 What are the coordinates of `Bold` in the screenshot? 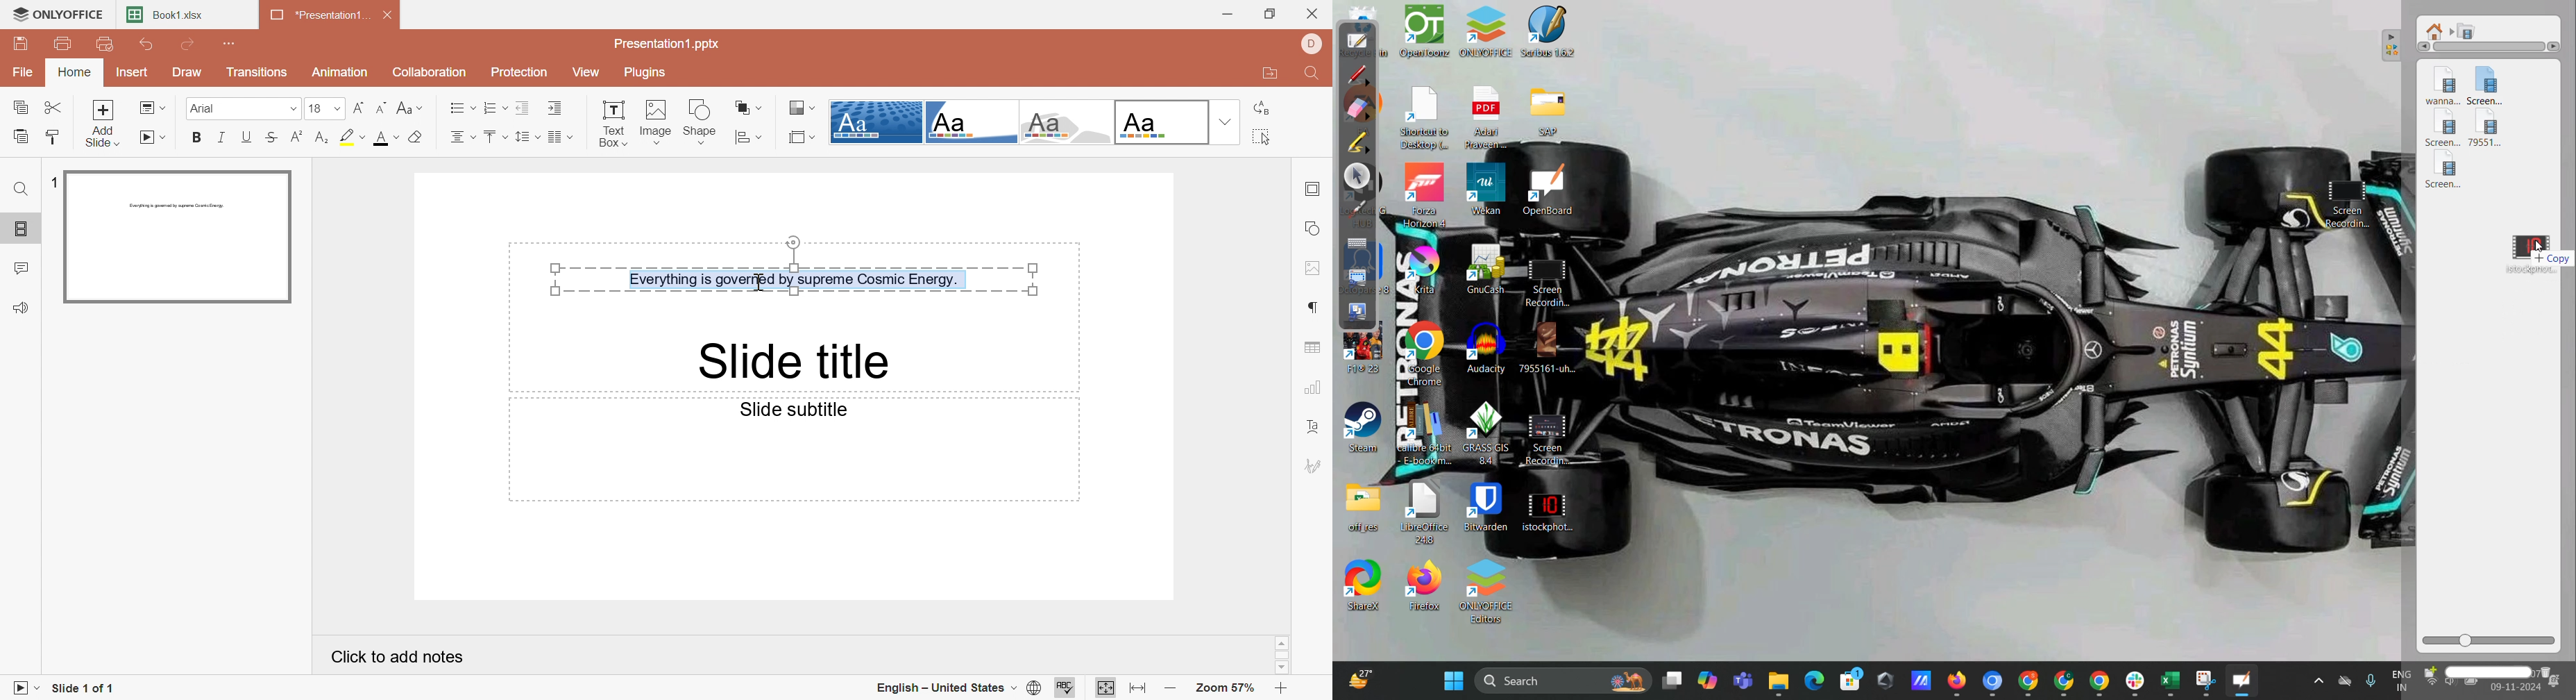 It's located at (196, 138).